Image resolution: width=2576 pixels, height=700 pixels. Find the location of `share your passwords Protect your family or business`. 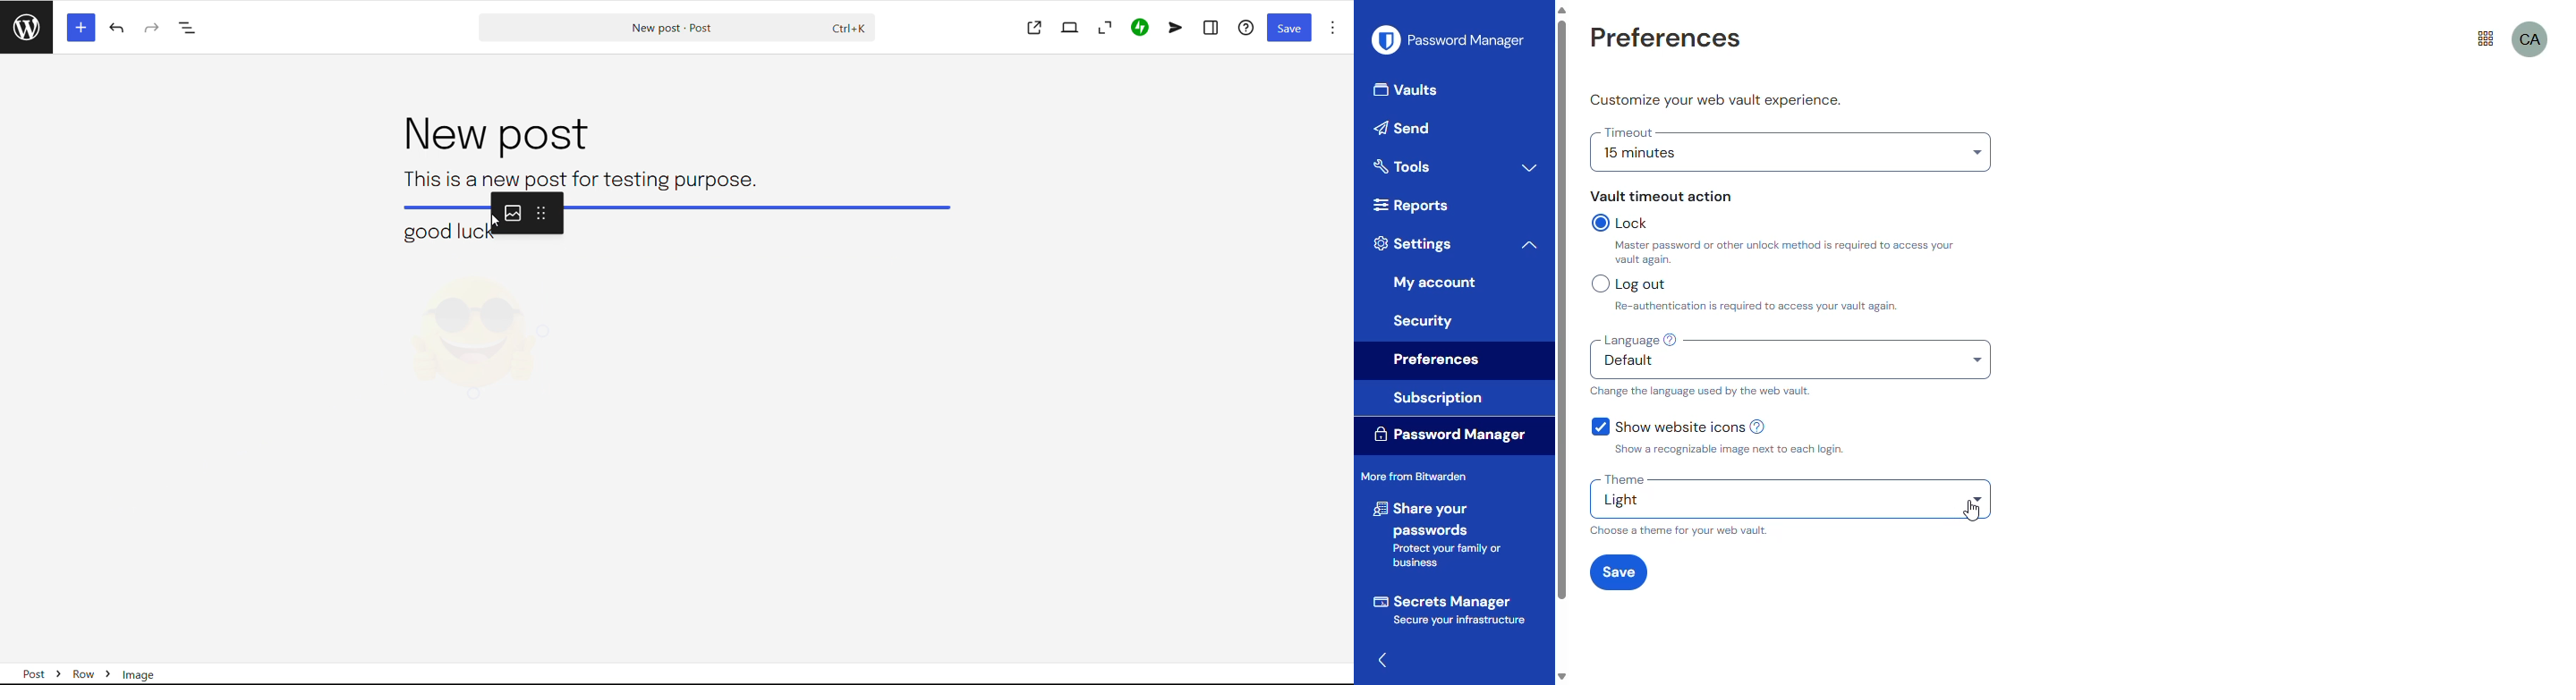

share your passwords Protect your family or business is located at coordinates (1441, 535).